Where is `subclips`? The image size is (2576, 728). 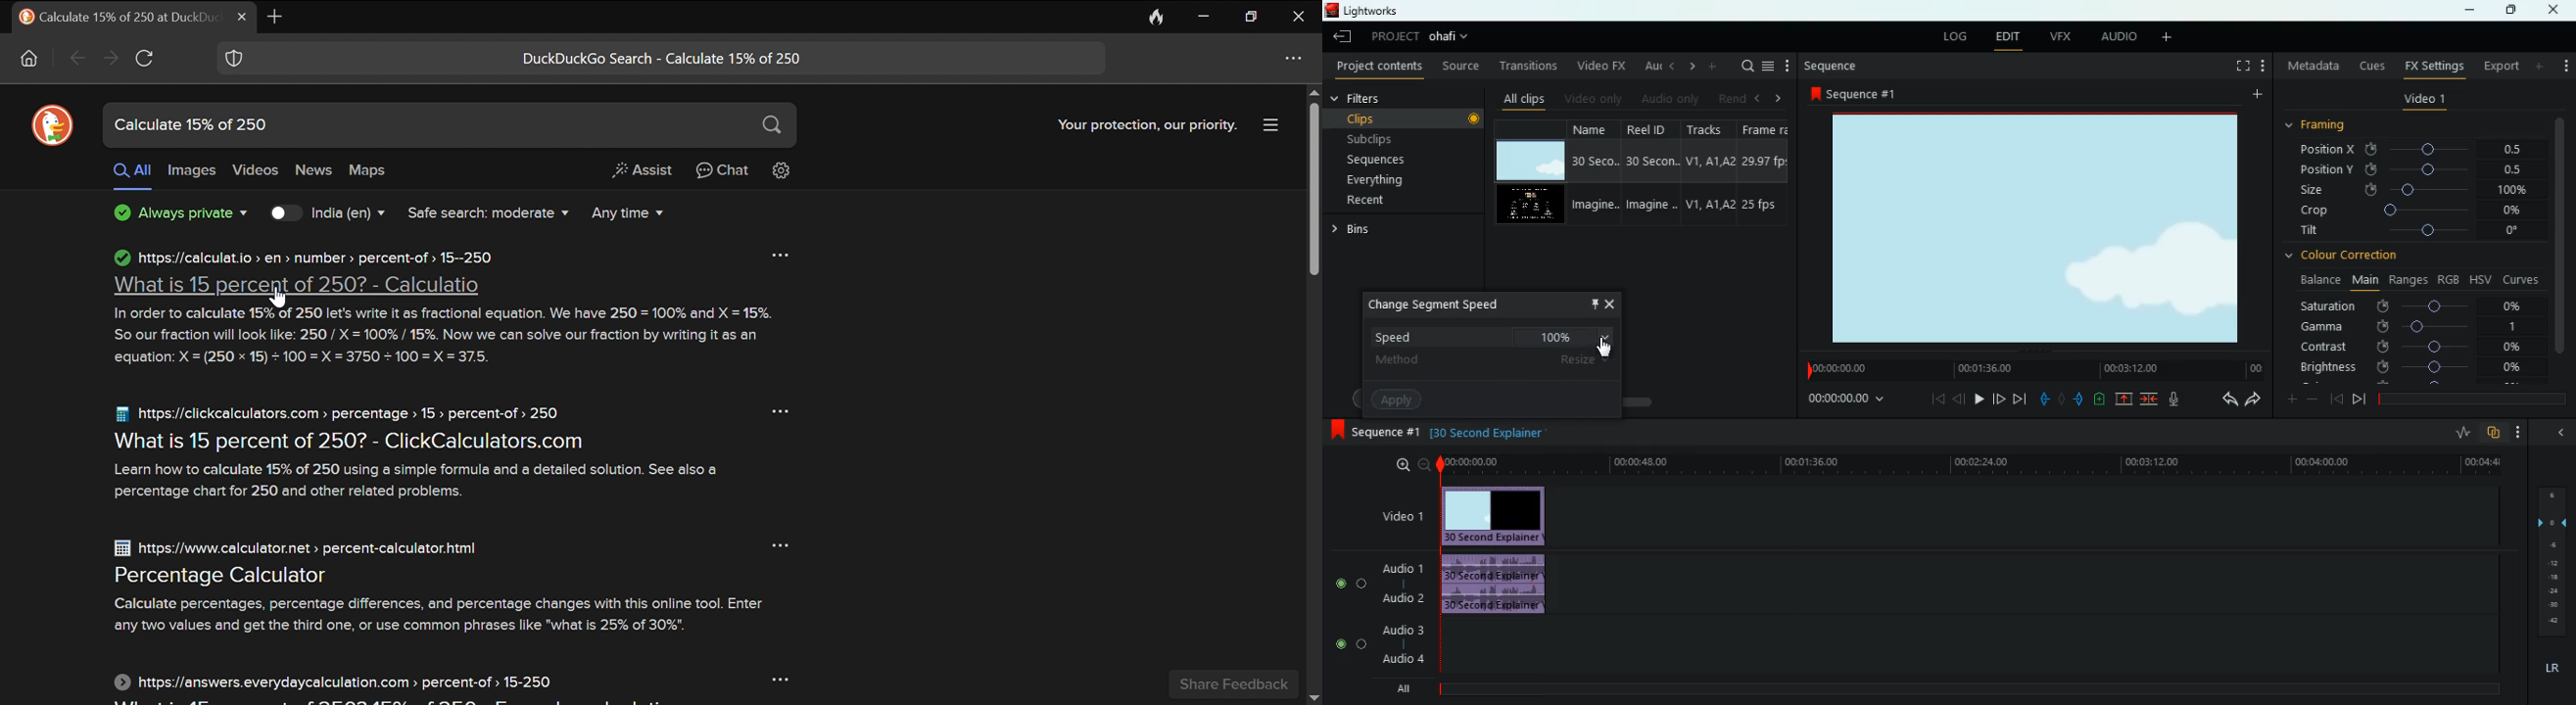
subclips is located at coordinates (1399, 137).